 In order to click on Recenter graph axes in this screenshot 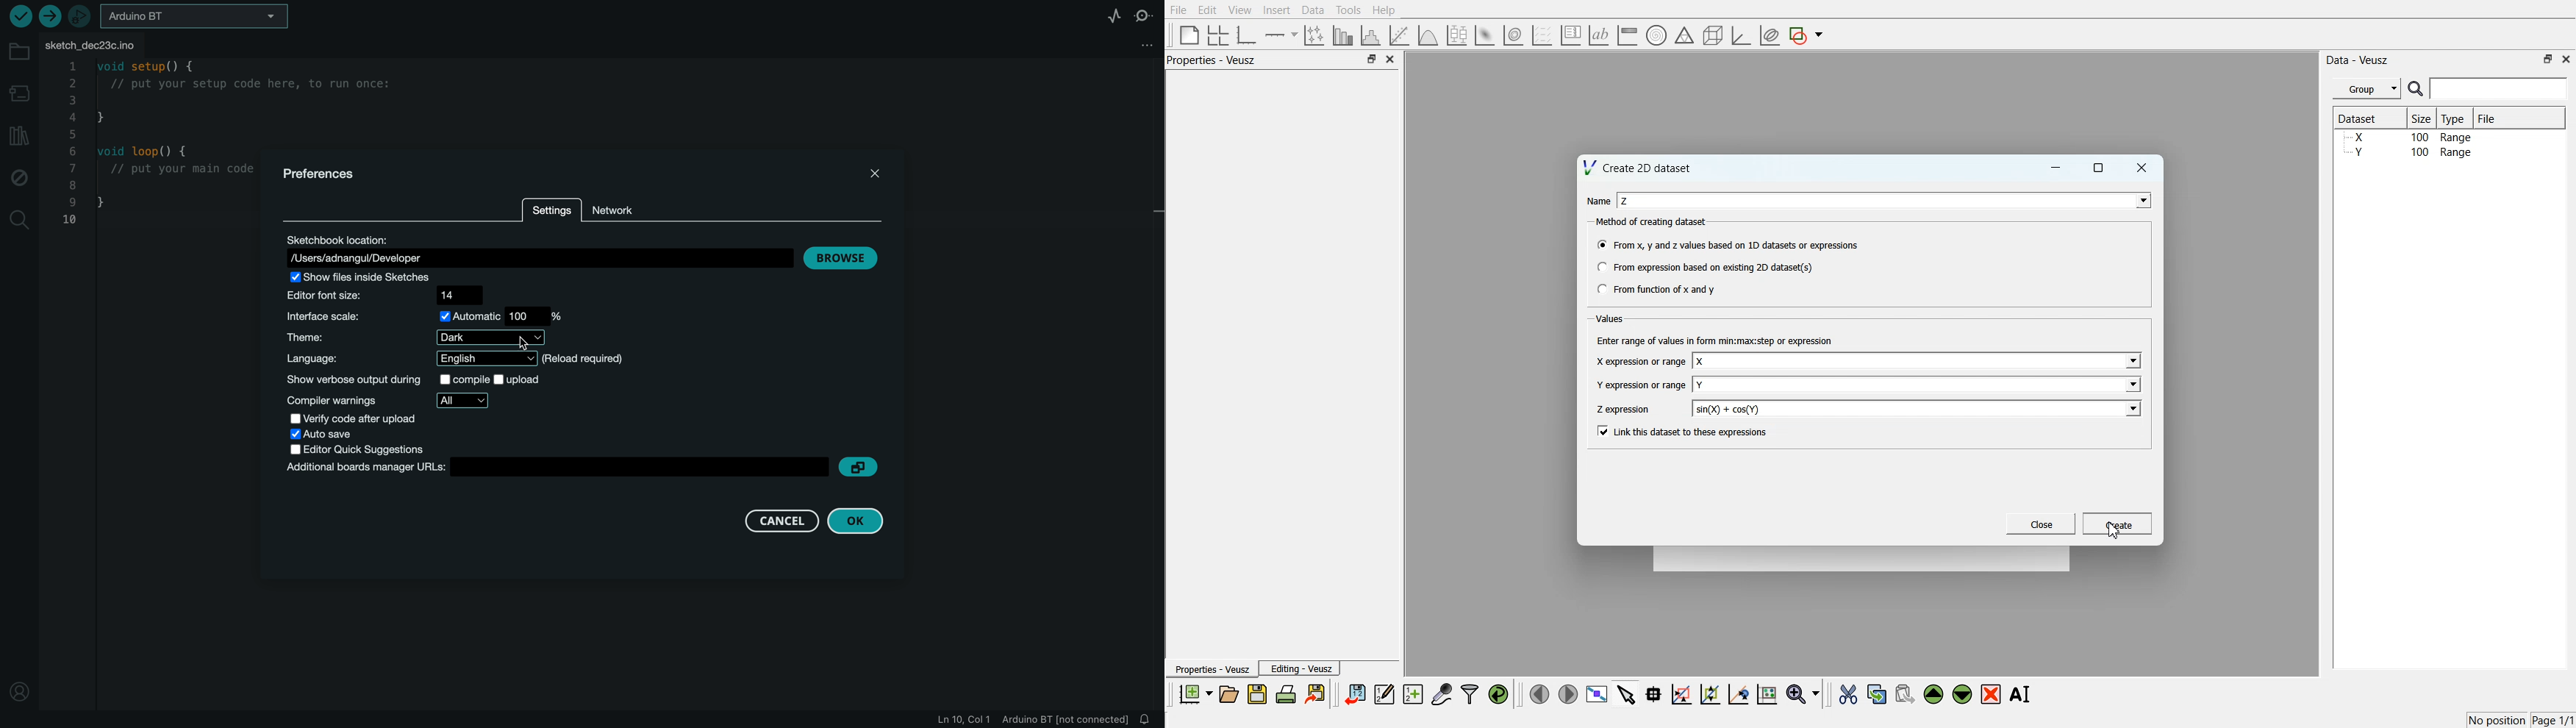, I will do `click(1739, 693)`.